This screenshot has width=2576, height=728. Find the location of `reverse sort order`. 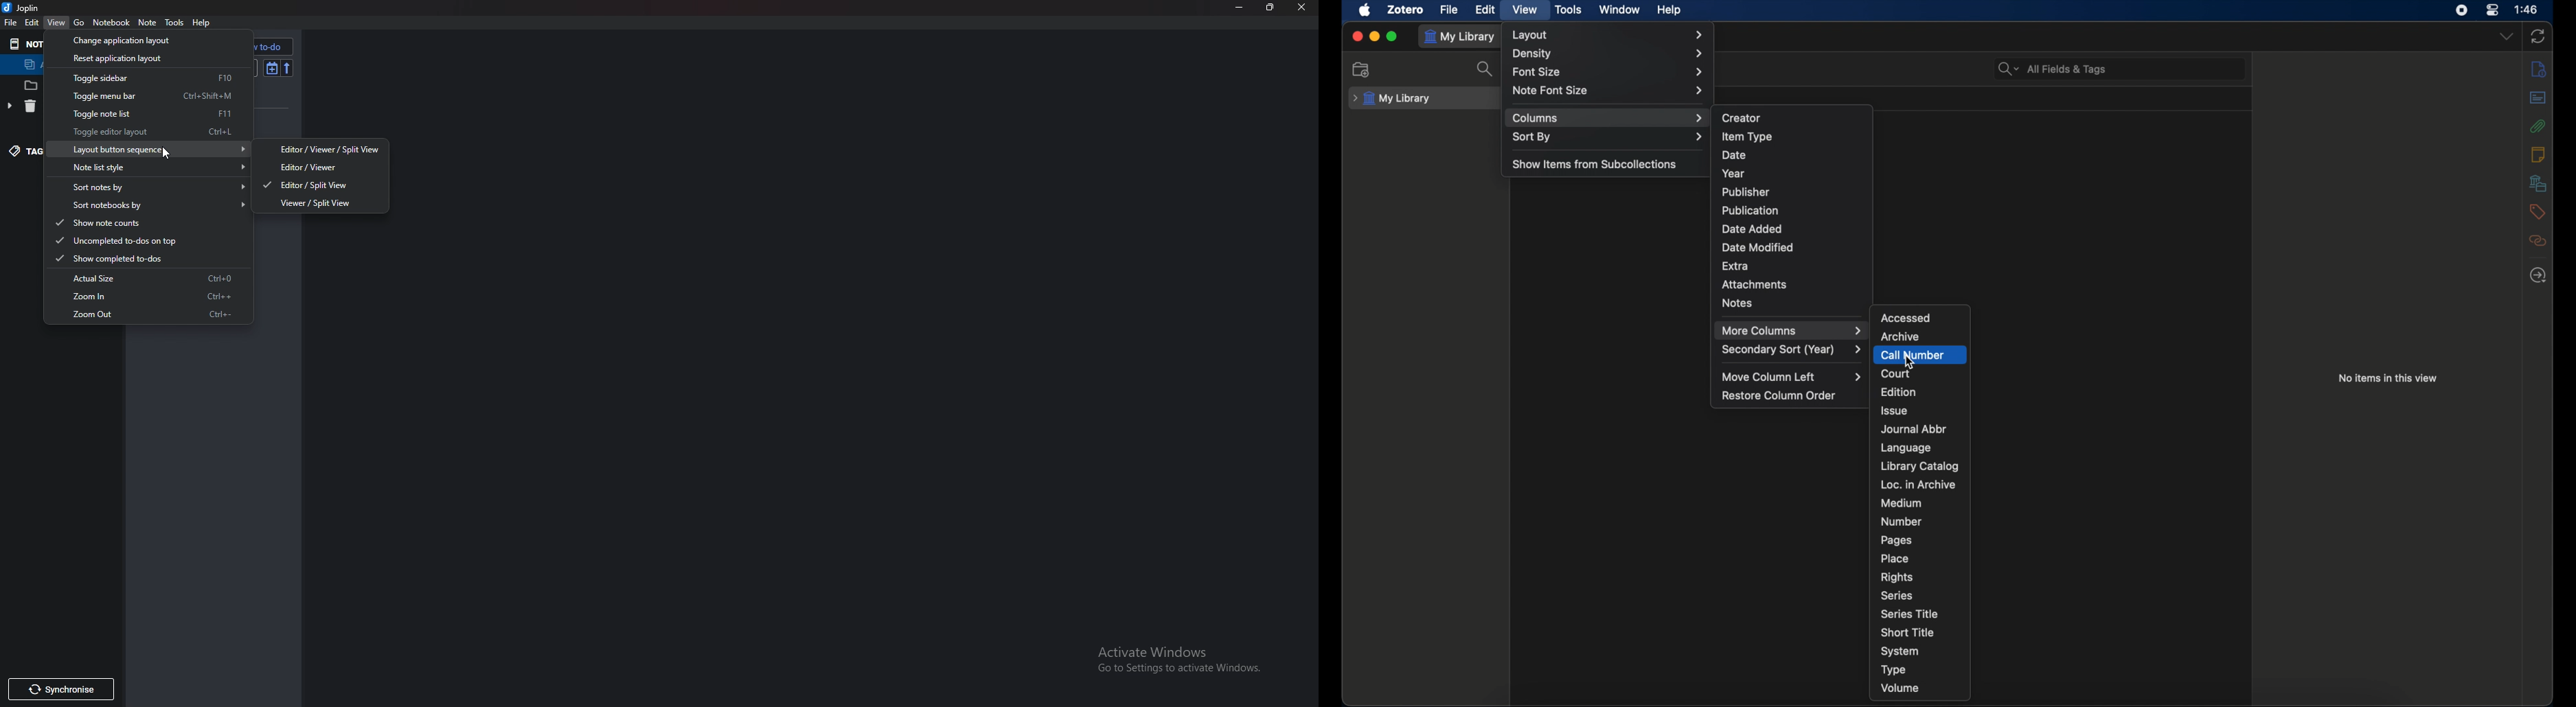

reverse sort order is located at coordinates (287, 68).